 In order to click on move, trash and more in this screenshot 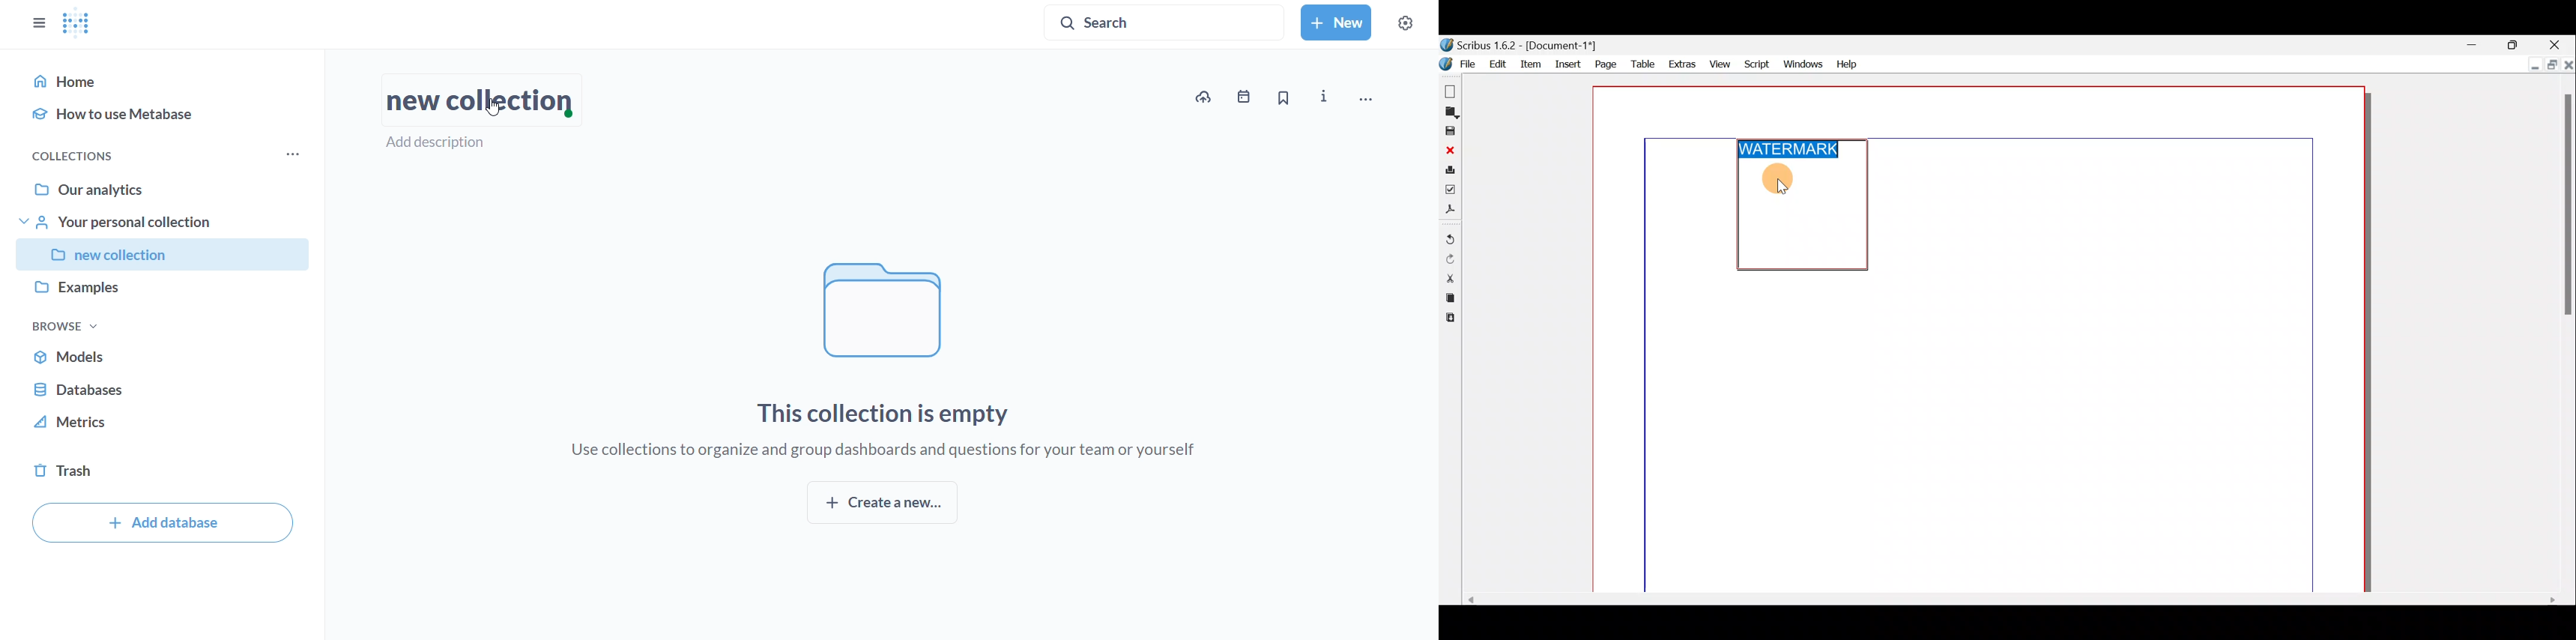, I will do `click(1379, 94)`.